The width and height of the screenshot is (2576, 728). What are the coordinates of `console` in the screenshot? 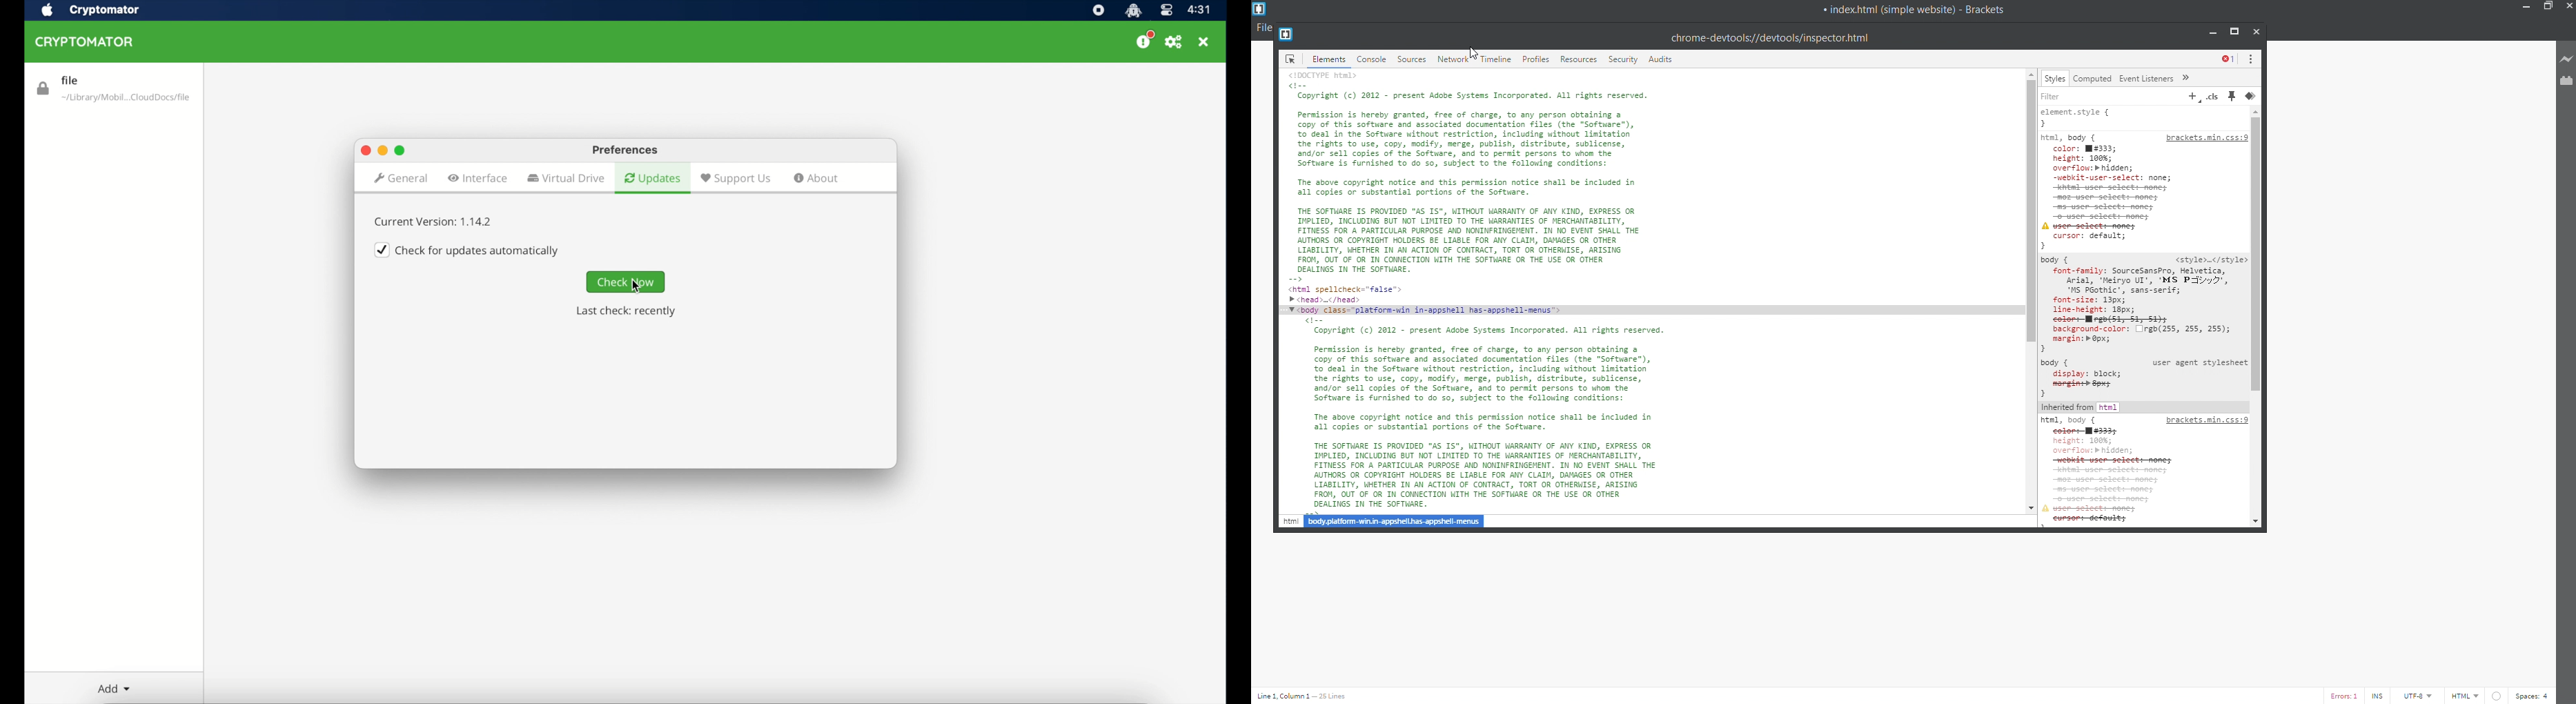 It's located at (1372, 60).